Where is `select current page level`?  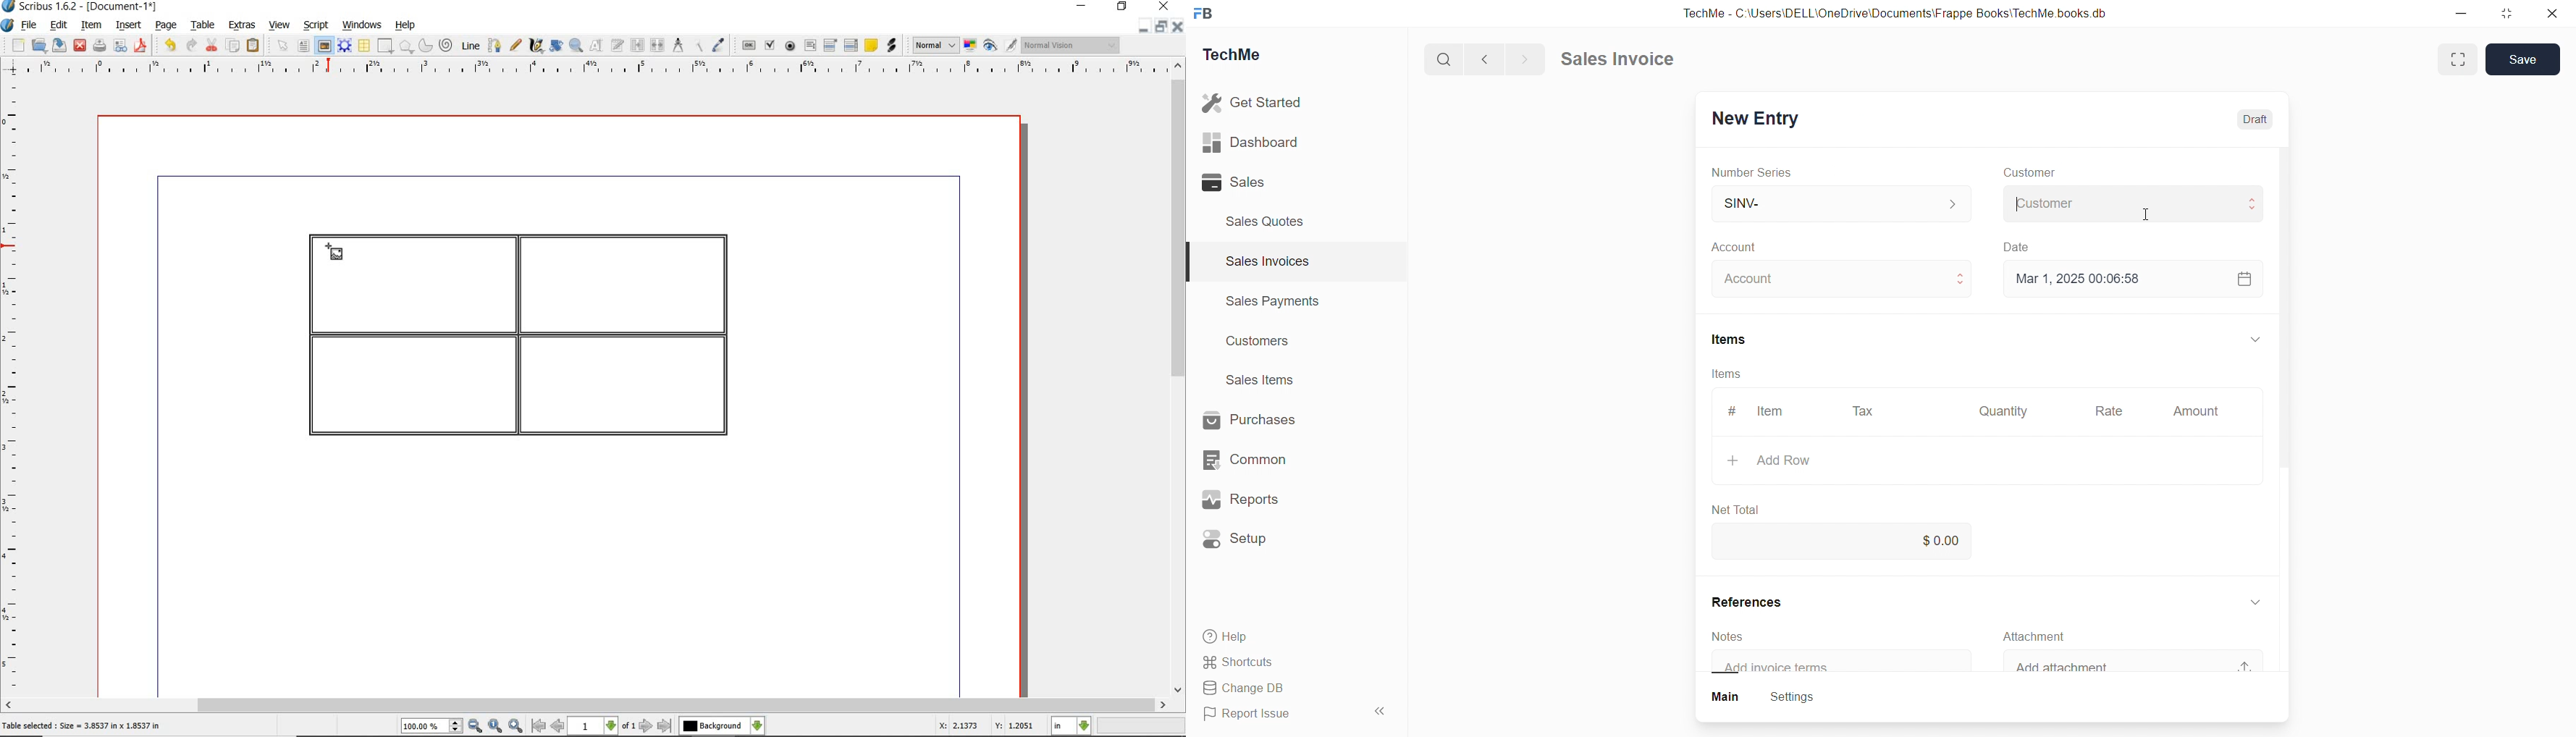 select current page level is located at coordinates (602, 726).